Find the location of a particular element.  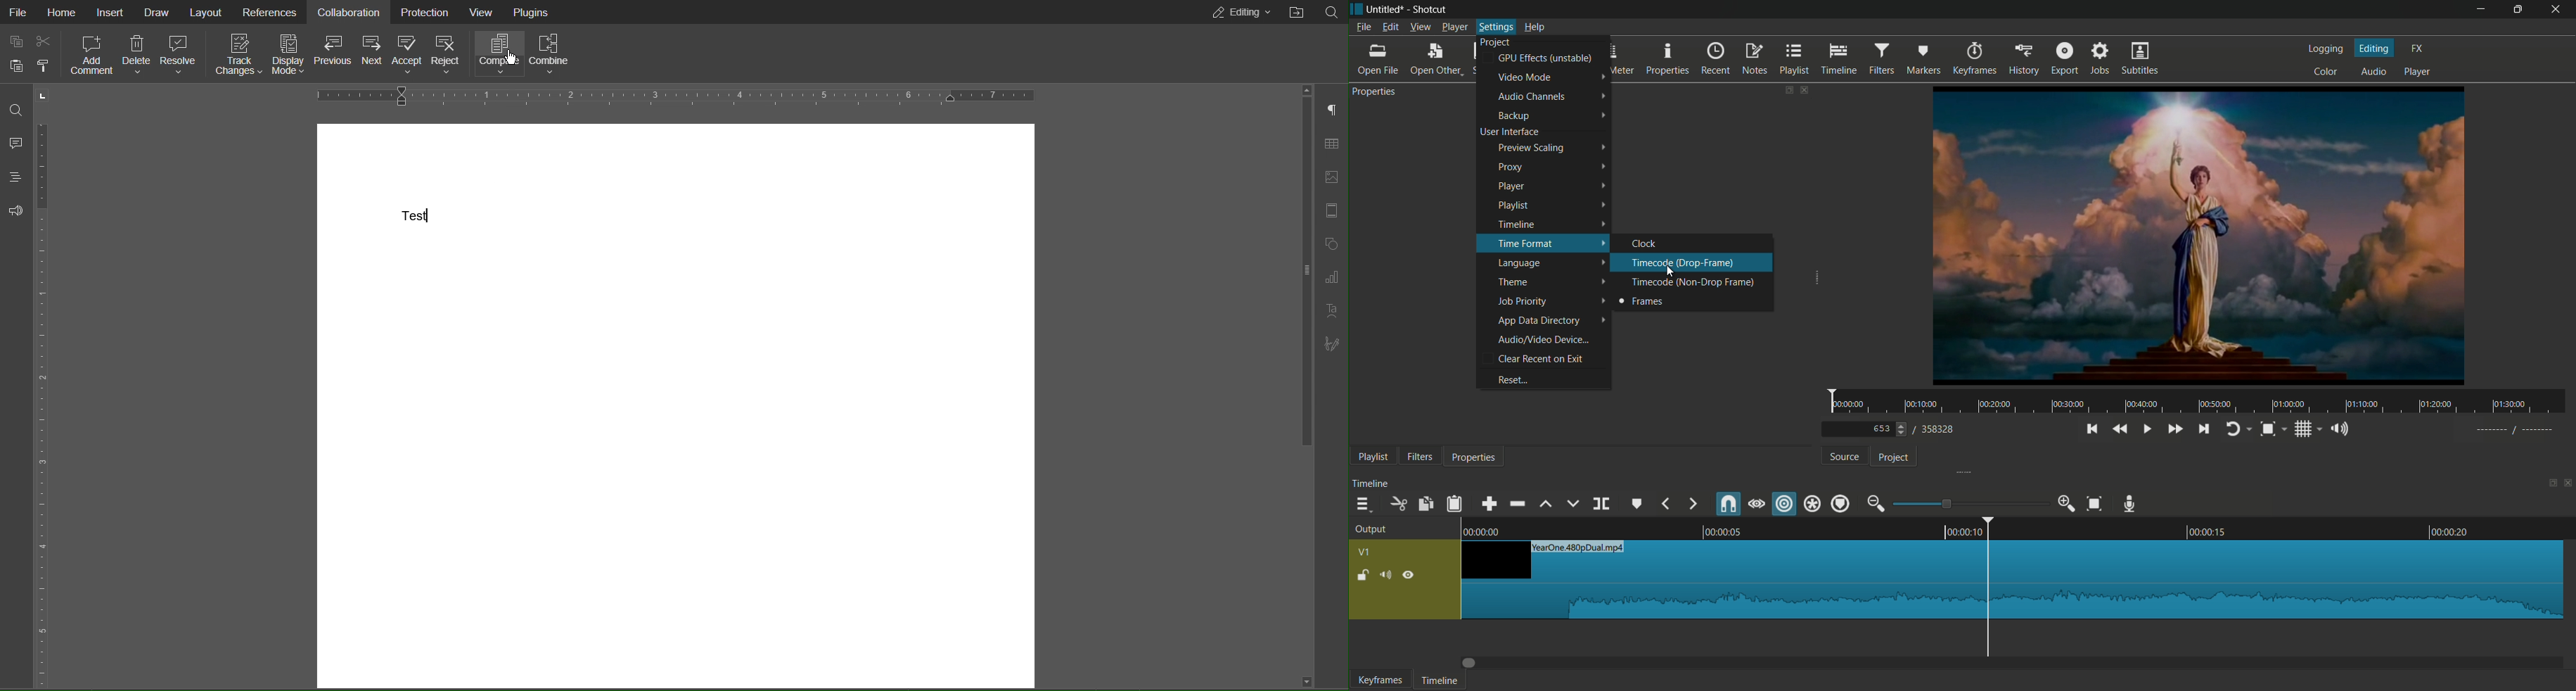

jobs is located at coordinates (2101, 59).